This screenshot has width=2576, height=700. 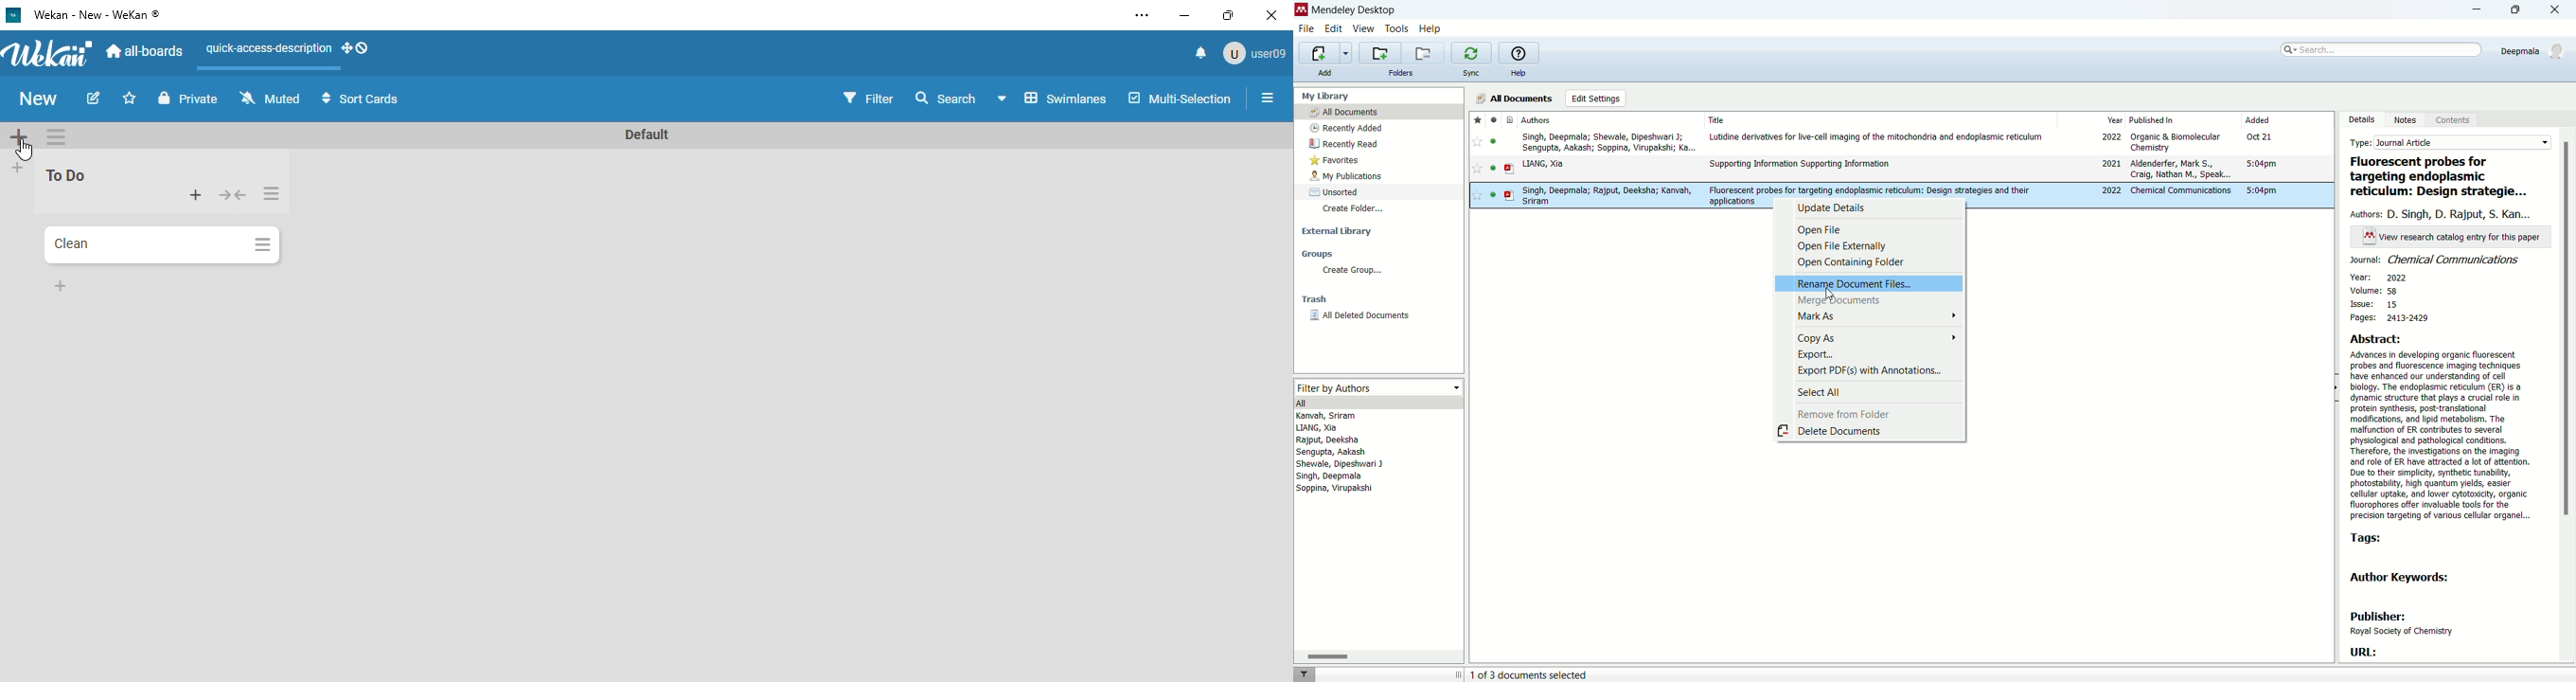 I want to click on account, so click(x=2531, y=50).